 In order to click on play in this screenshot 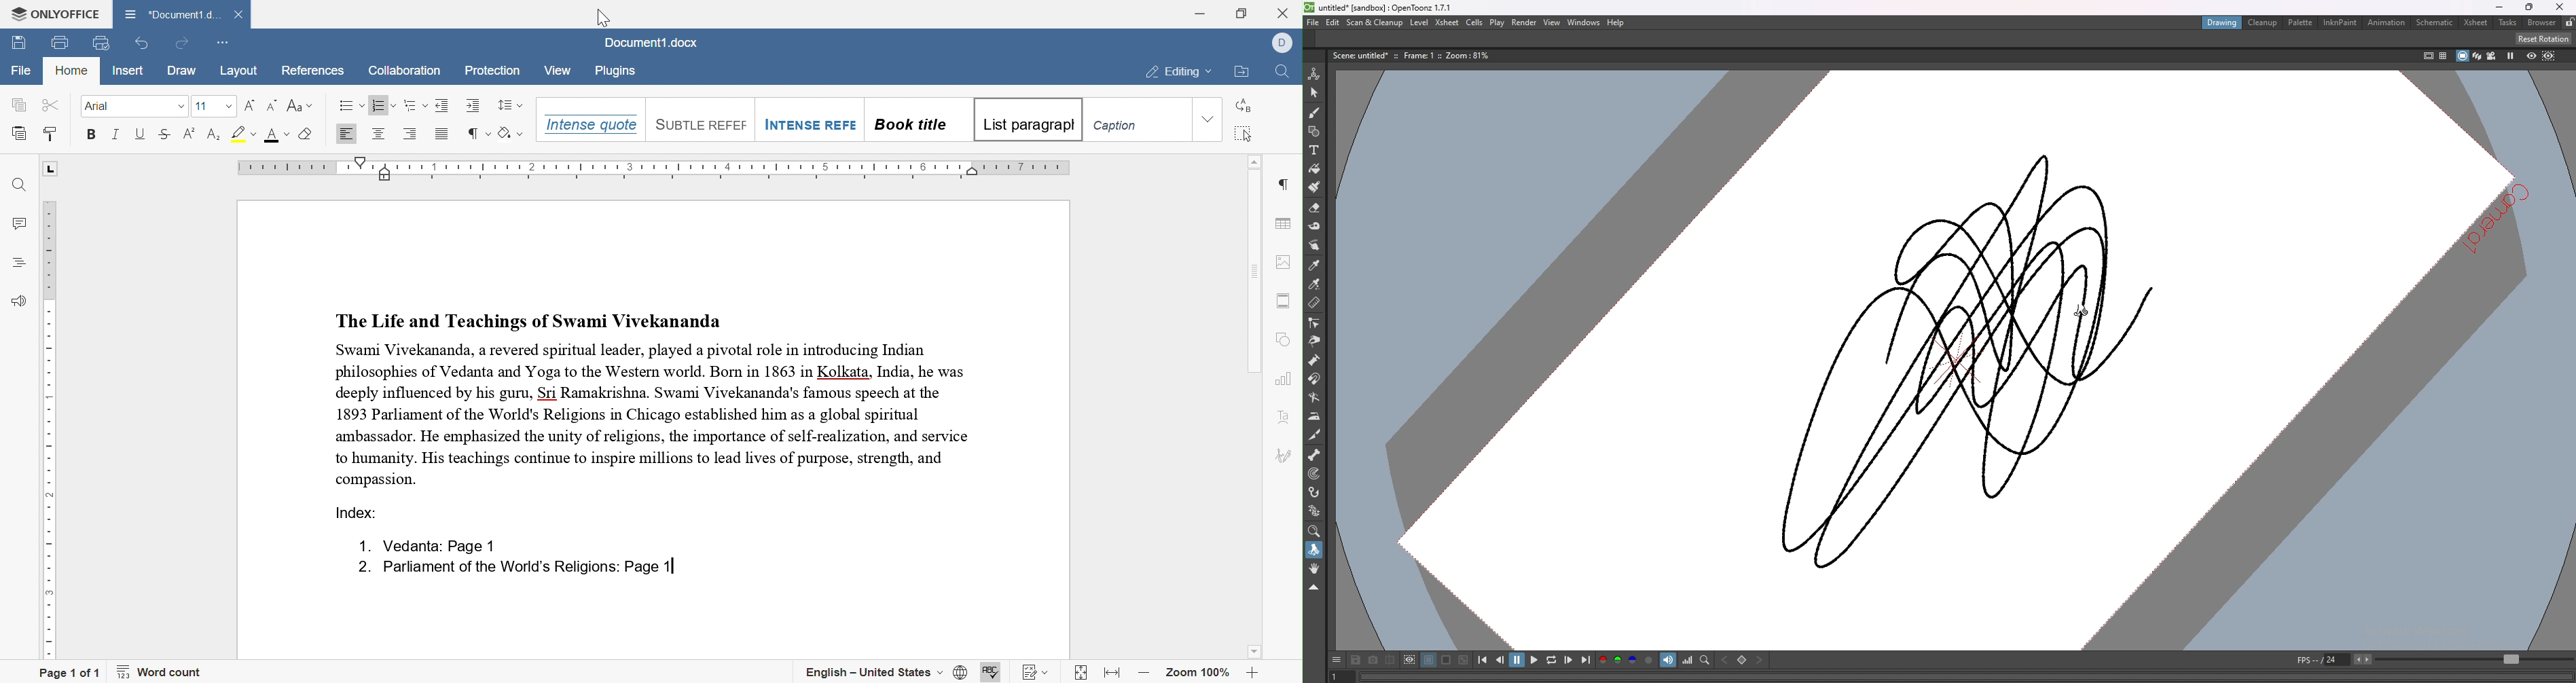, I will do `click(1534, 660)`.